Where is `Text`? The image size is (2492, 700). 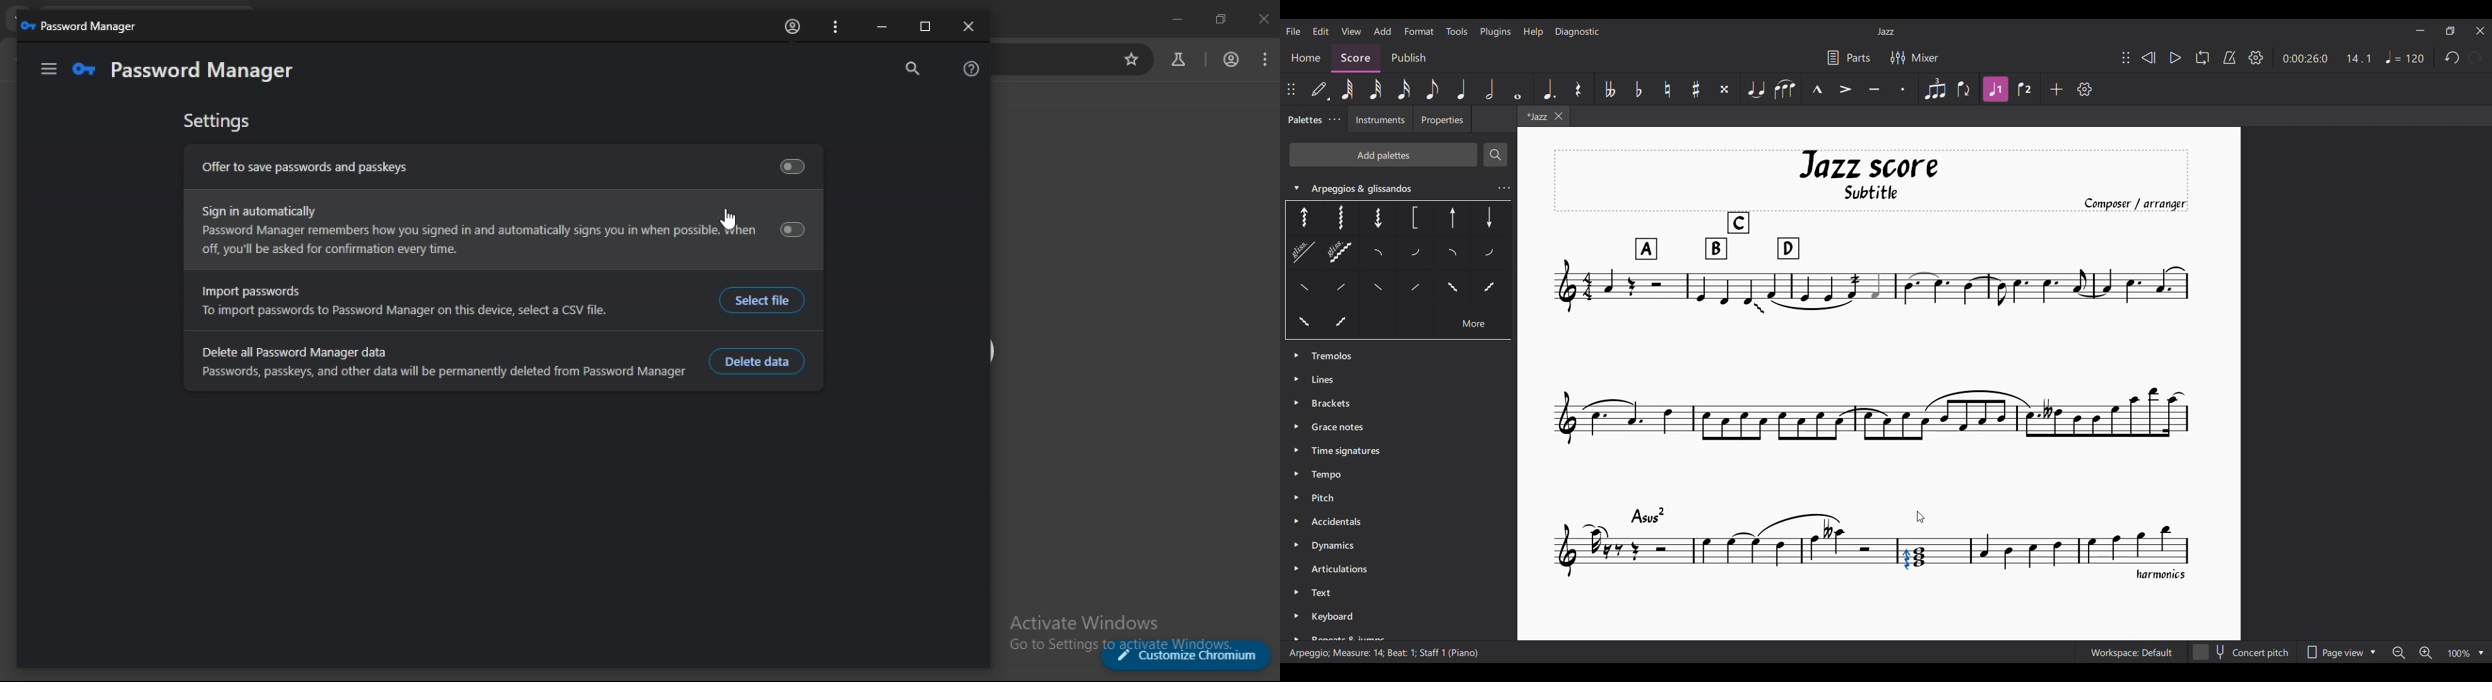 Text is located at coordinates (1325, 594).